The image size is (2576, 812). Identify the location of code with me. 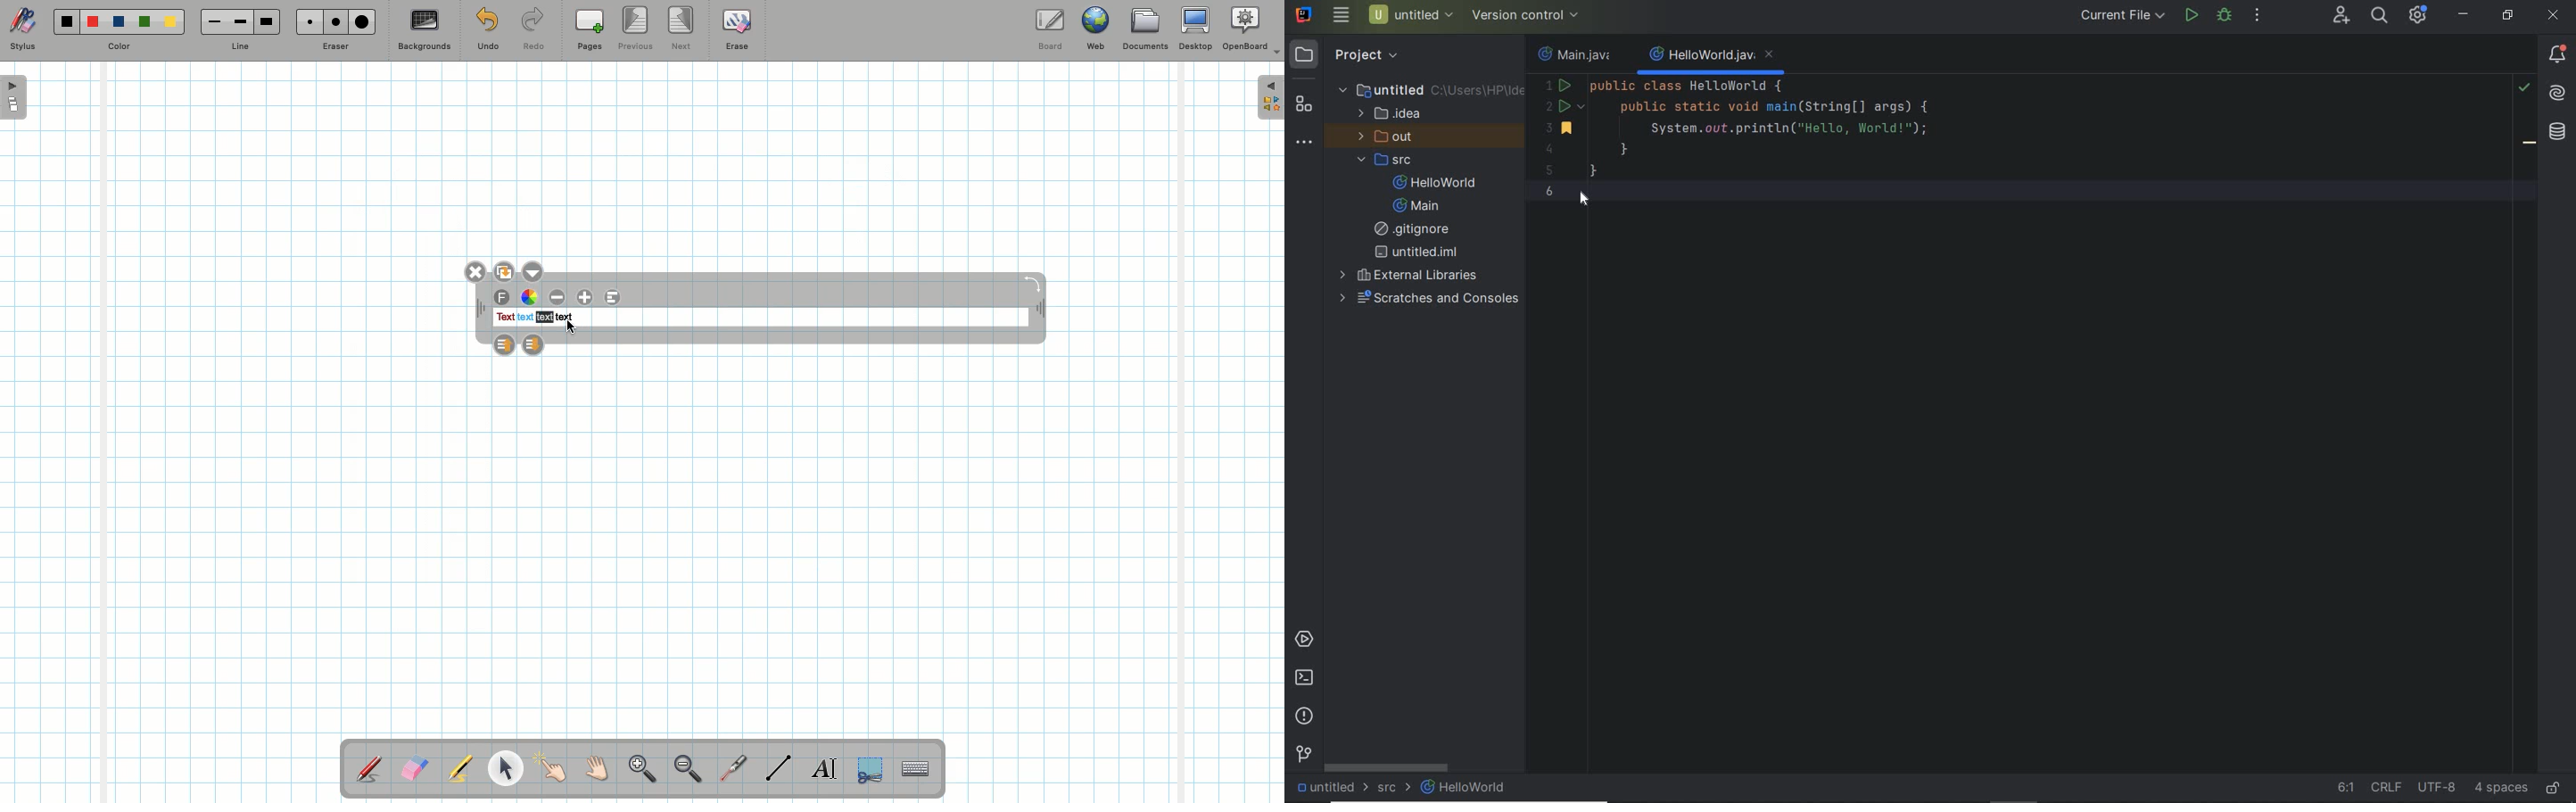
(2342, 15).